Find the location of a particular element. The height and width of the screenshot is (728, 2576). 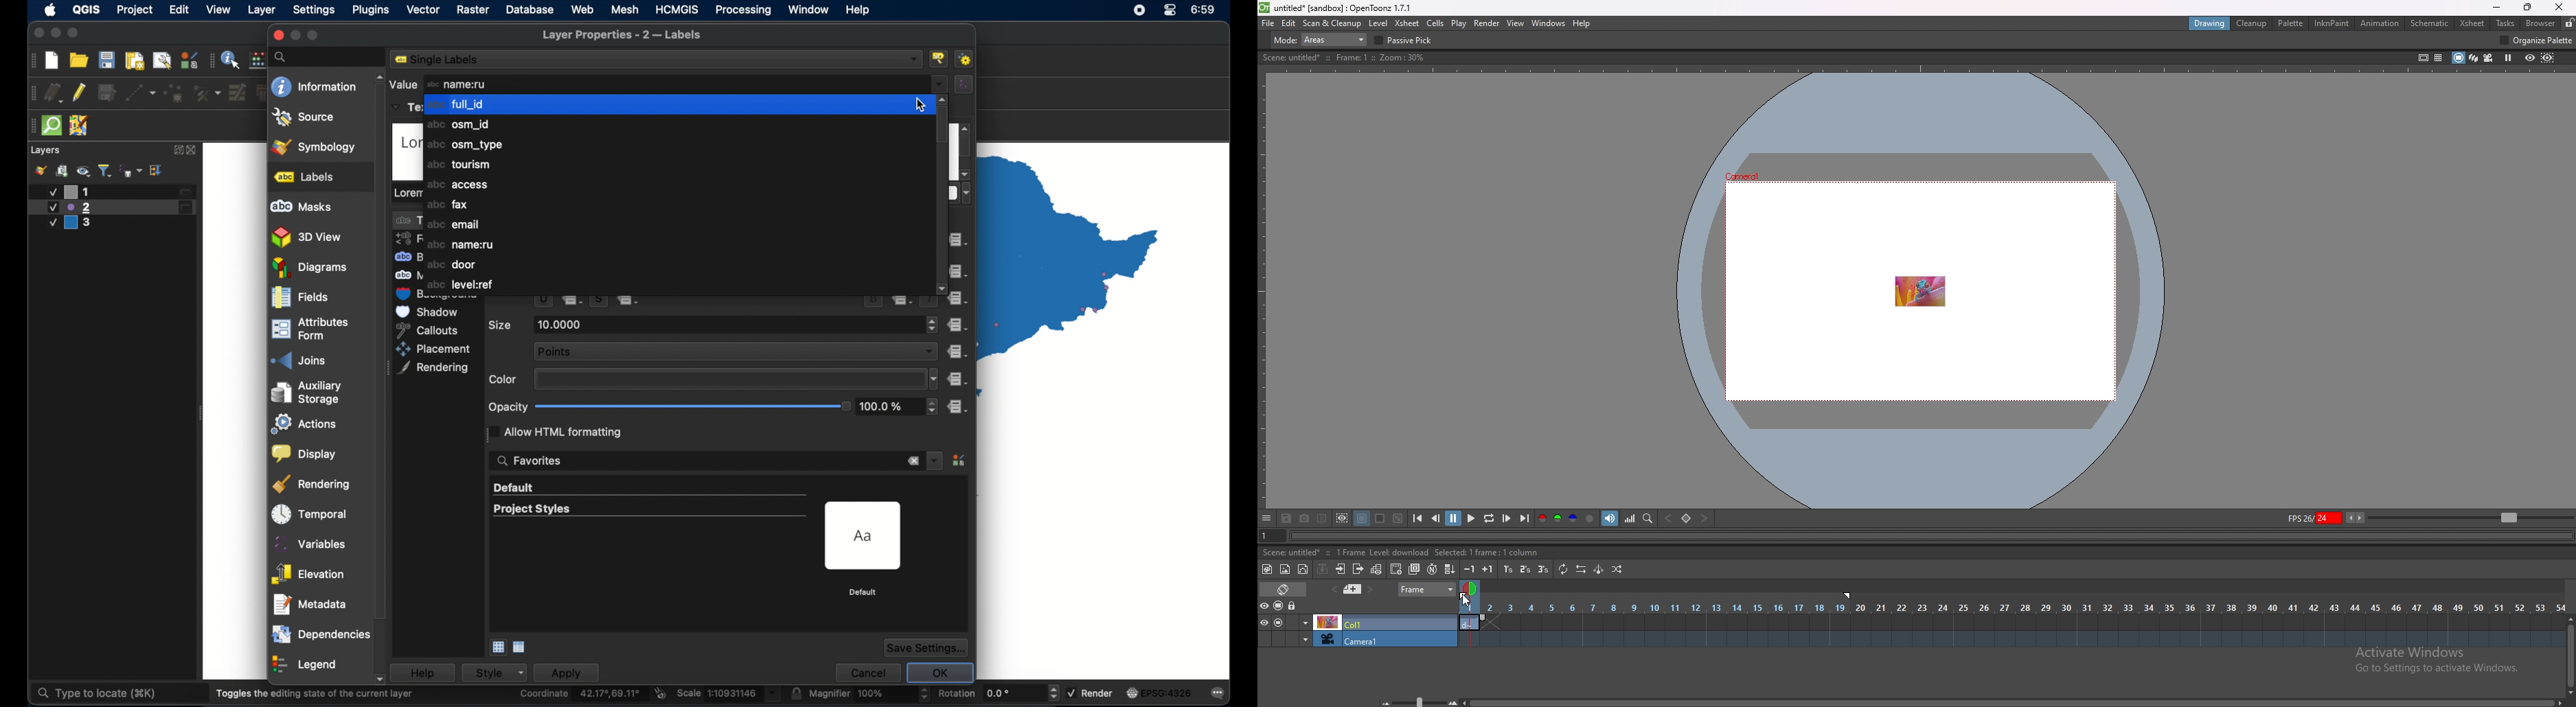

remove is located at coordinates (912, 462).